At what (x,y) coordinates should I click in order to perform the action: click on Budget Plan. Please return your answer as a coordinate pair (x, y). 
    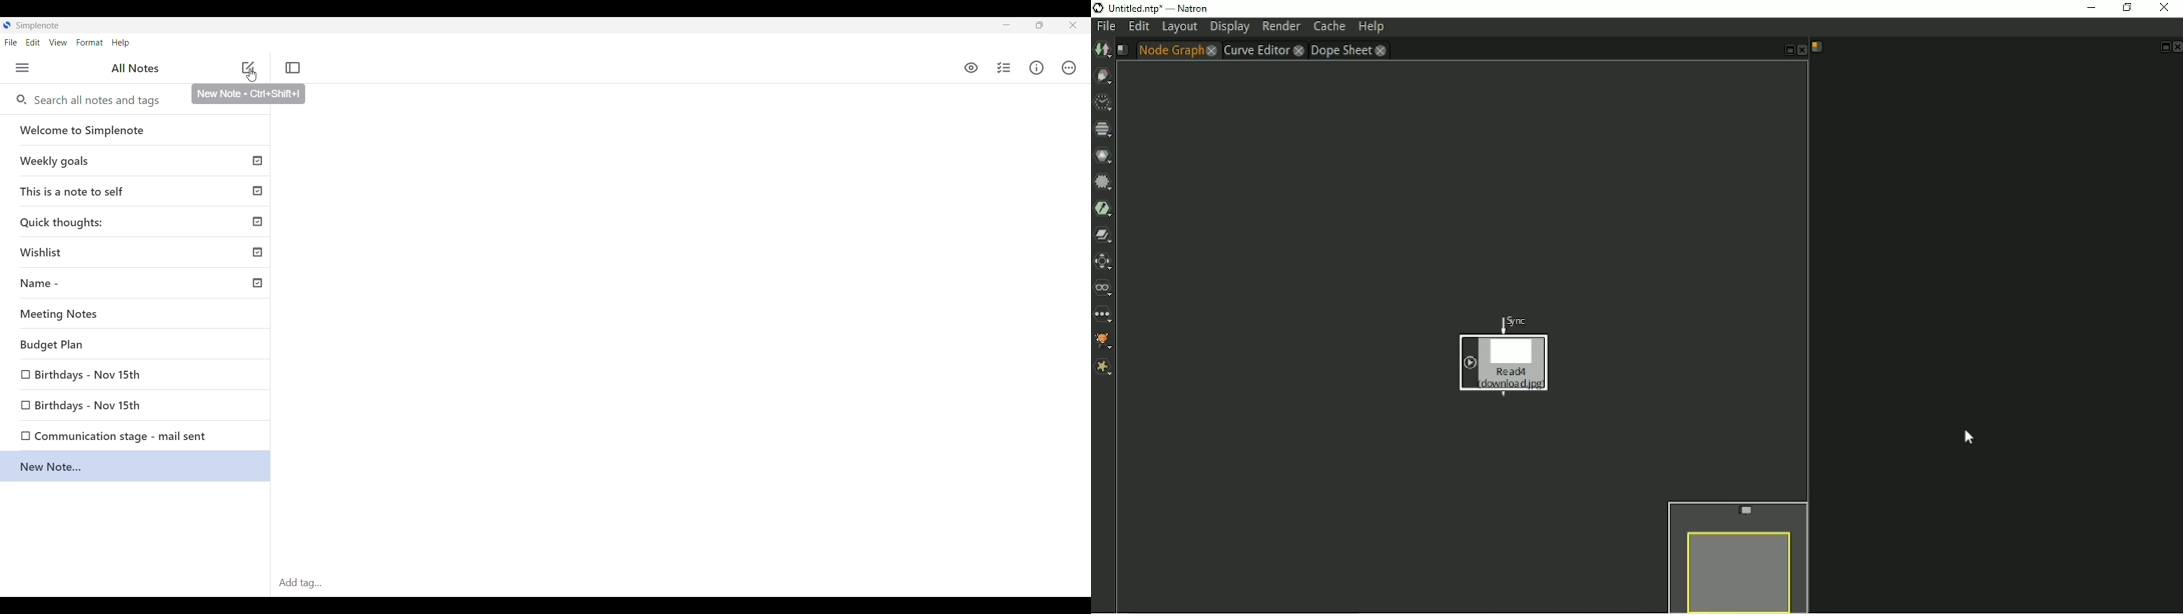
    Looking at the image, I should click on (138, 346).